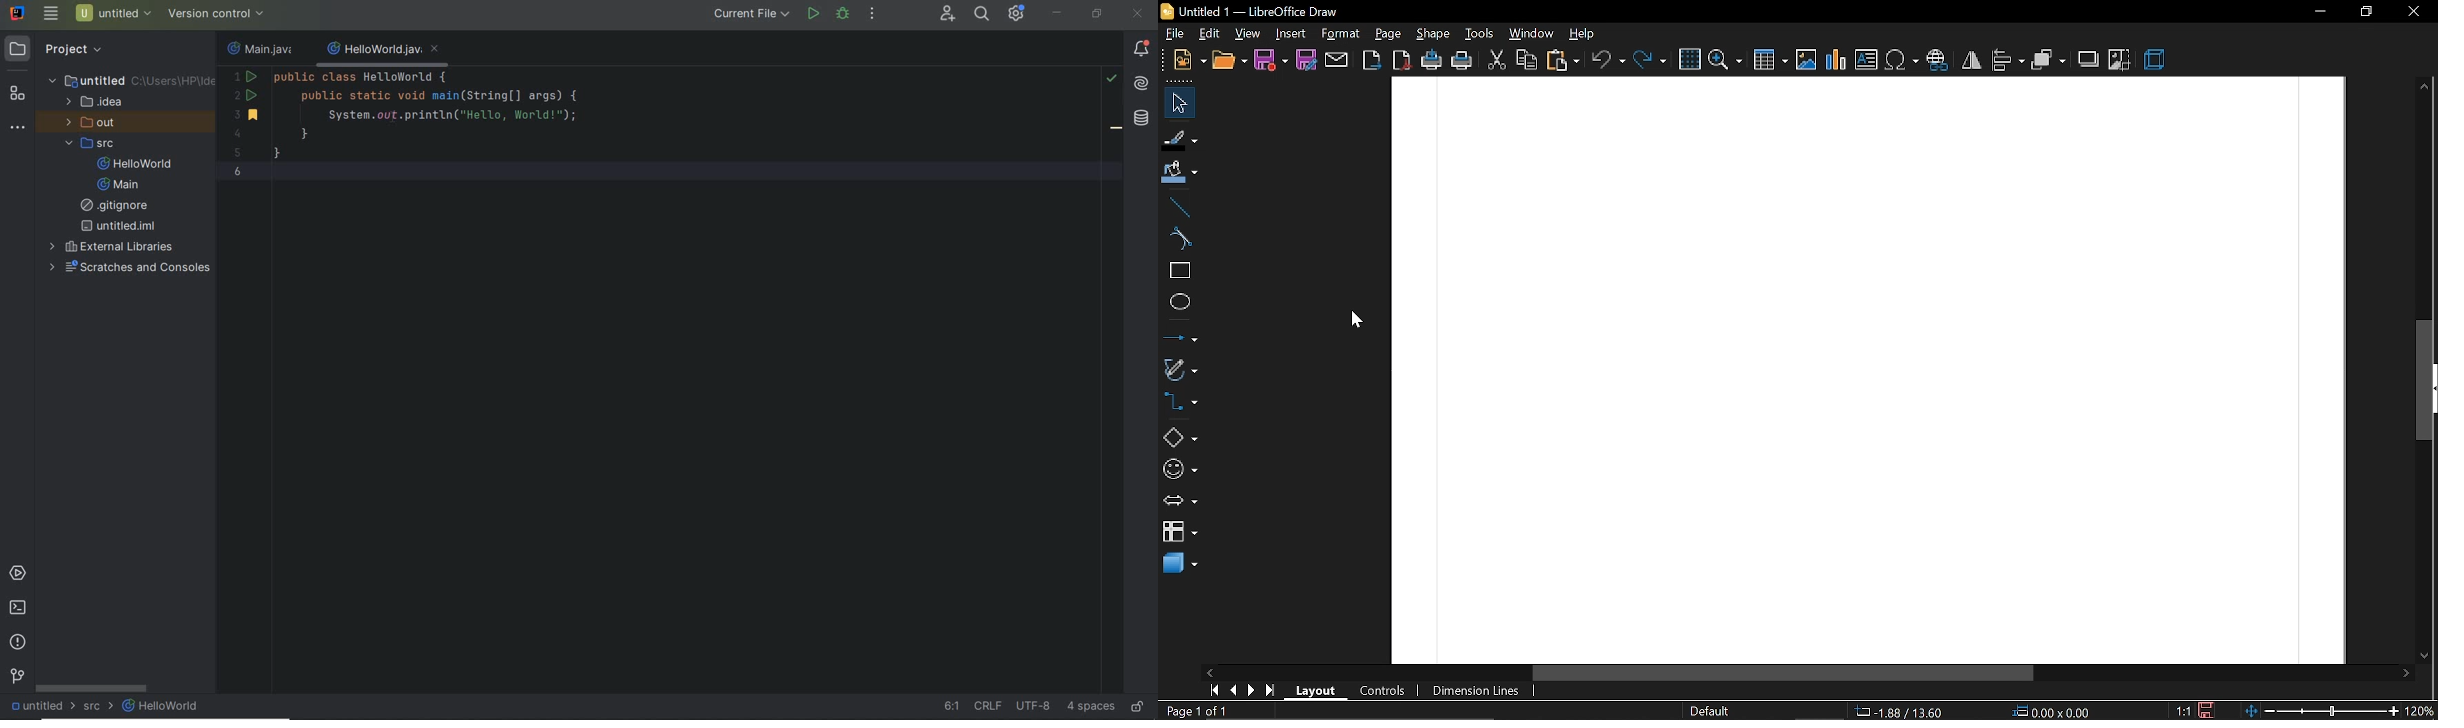 This screenshot has height=728, width=2464. I want to click on arrange, so click(2048, 61).